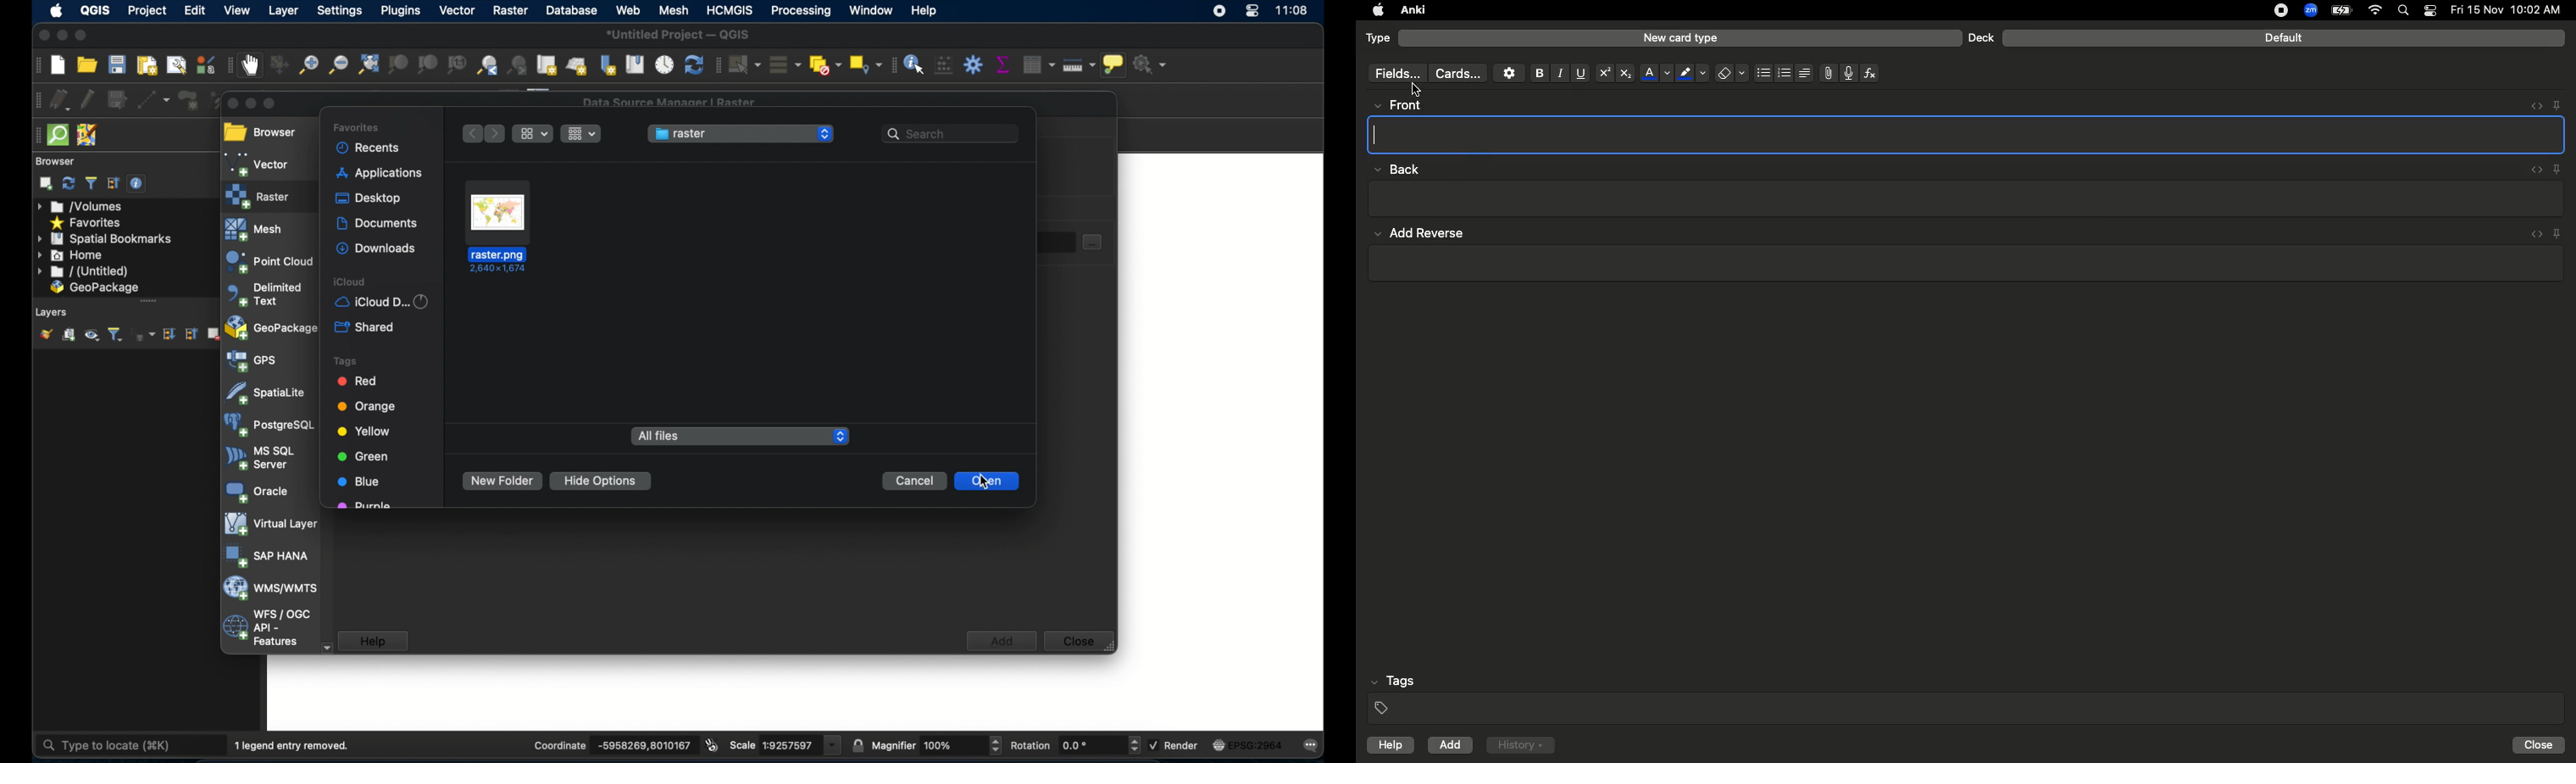 This screenshot has width=2576, height=784. I want to click on recording, so click(2271, 10).